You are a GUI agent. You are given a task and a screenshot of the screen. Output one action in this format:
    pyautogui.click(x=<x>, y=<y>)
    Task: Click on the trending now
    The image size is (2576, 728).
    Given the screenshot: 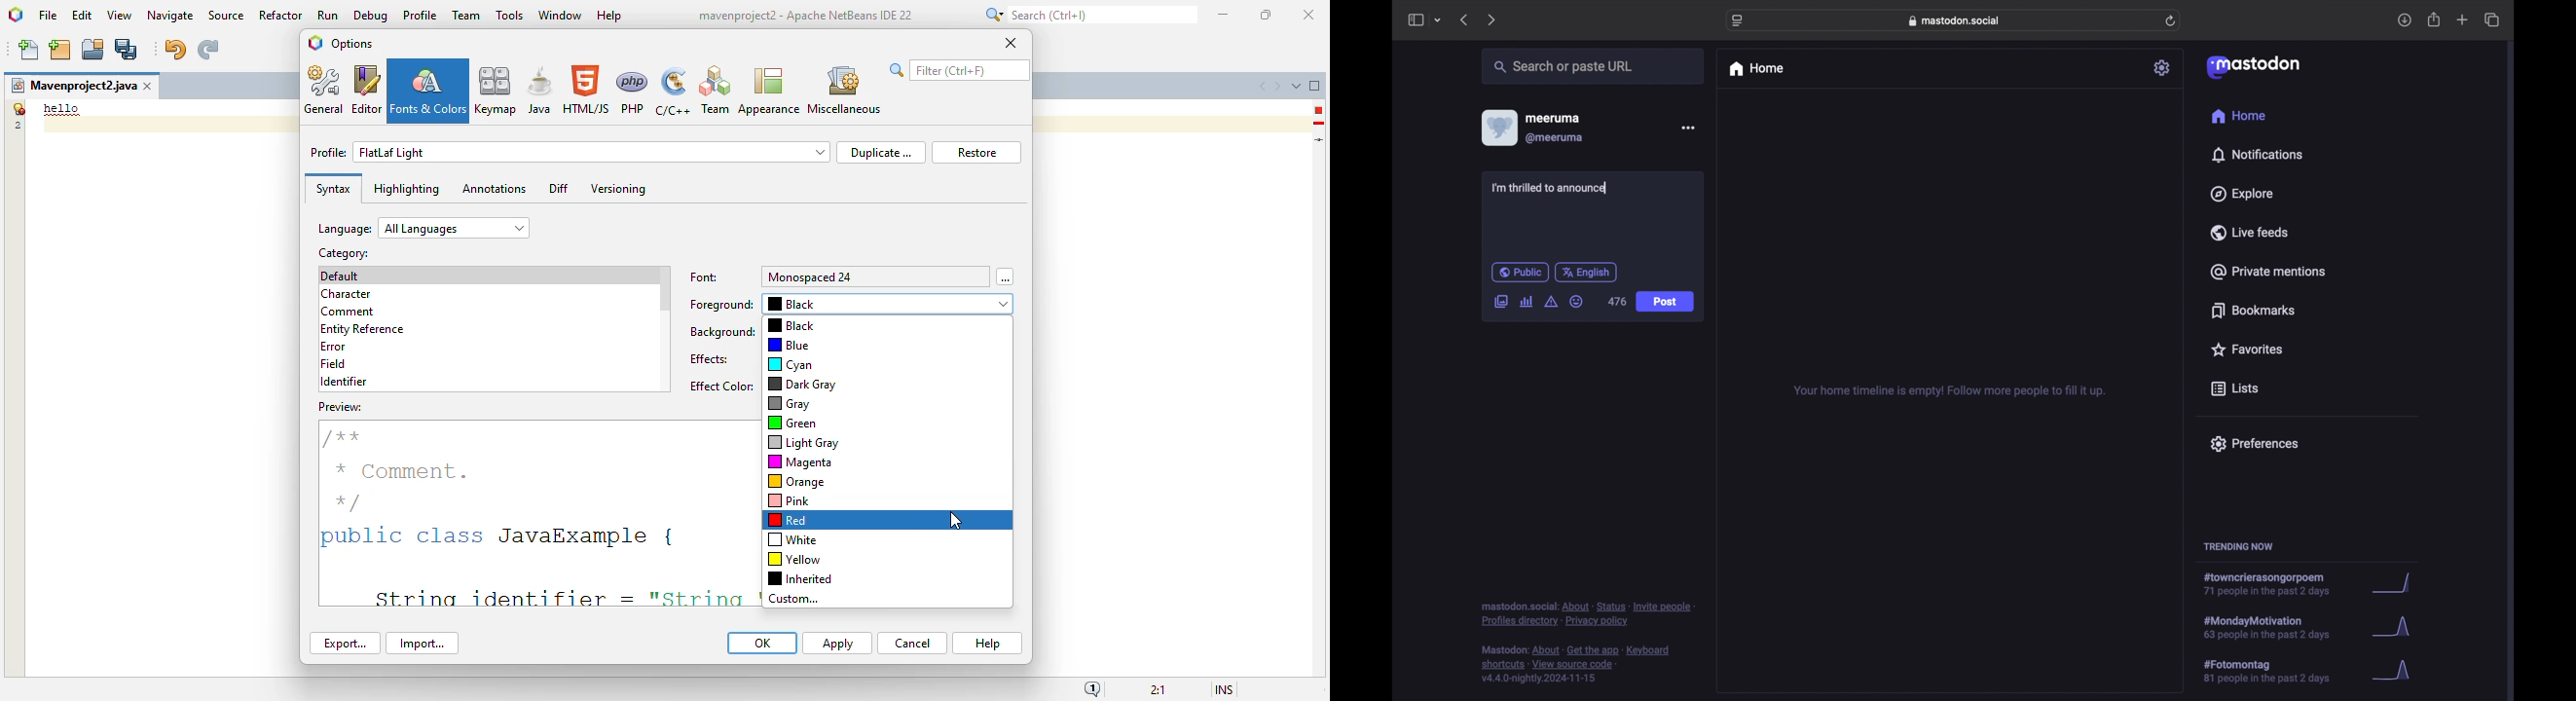 What is the action you would take?
    pyautogui.click(x=2238, y=547)
    